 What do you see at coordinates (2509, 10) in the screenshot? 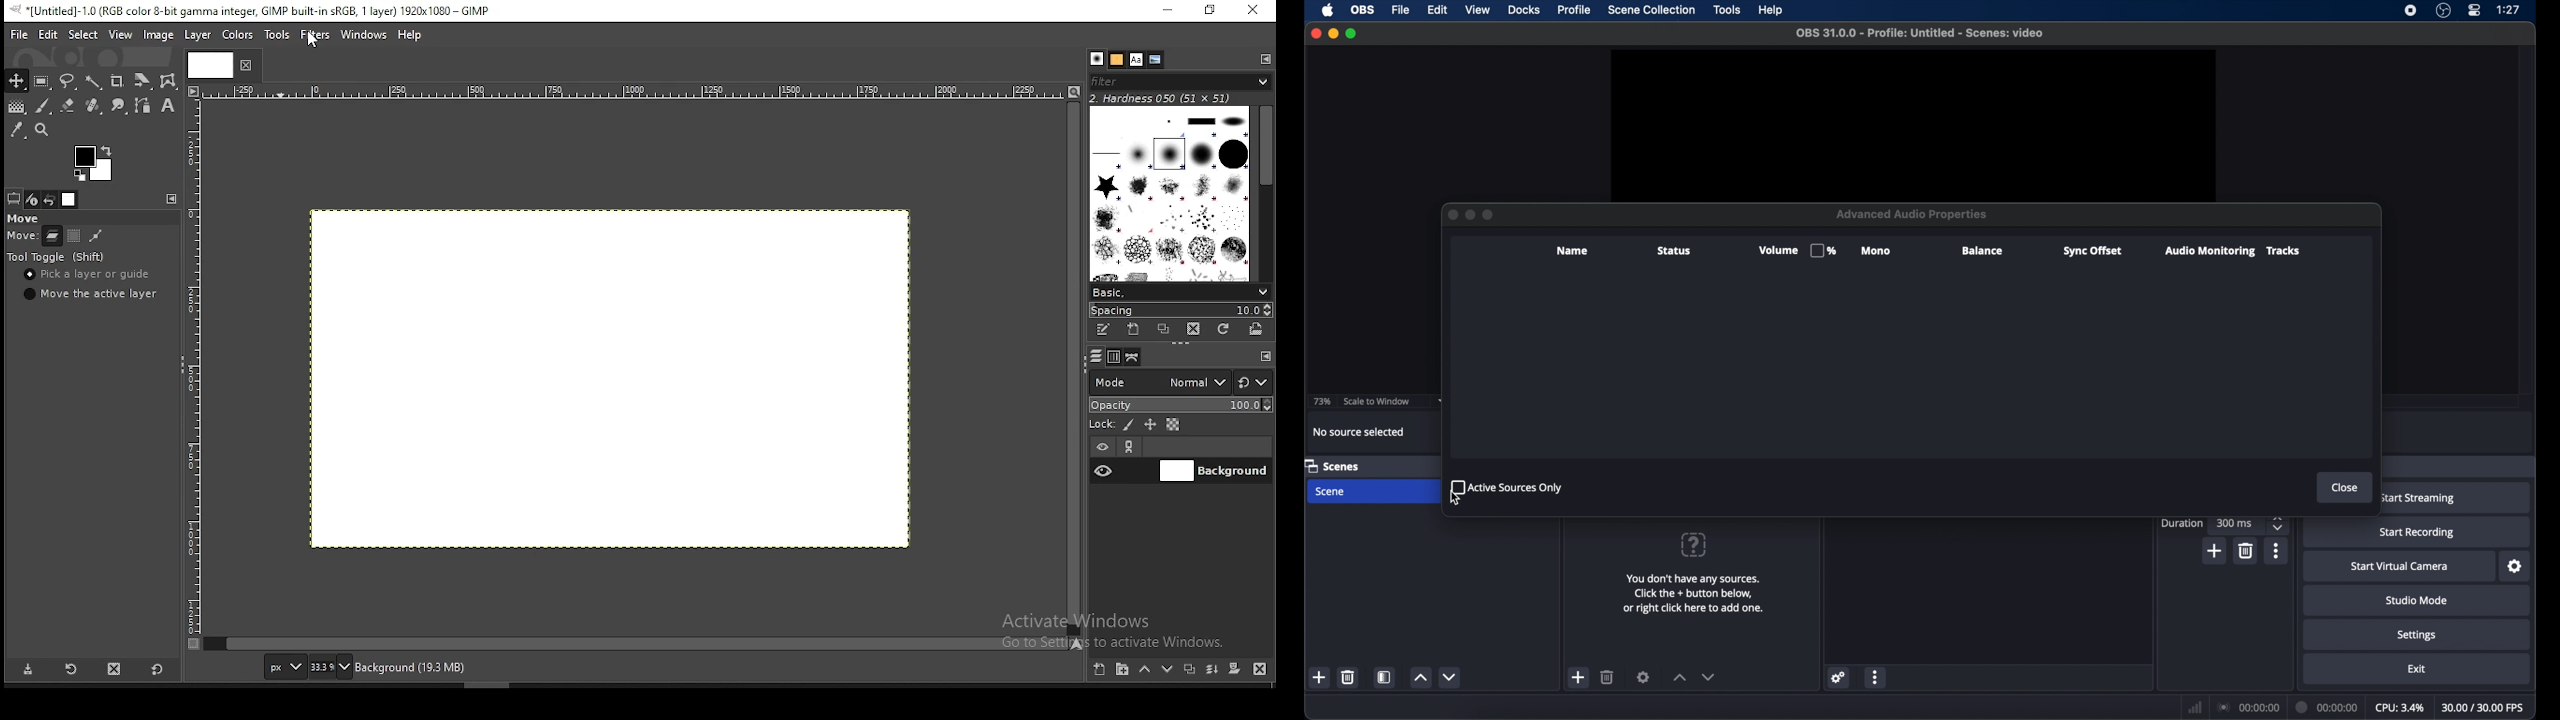
I see `1.27` at bounding box center [2509, 10].